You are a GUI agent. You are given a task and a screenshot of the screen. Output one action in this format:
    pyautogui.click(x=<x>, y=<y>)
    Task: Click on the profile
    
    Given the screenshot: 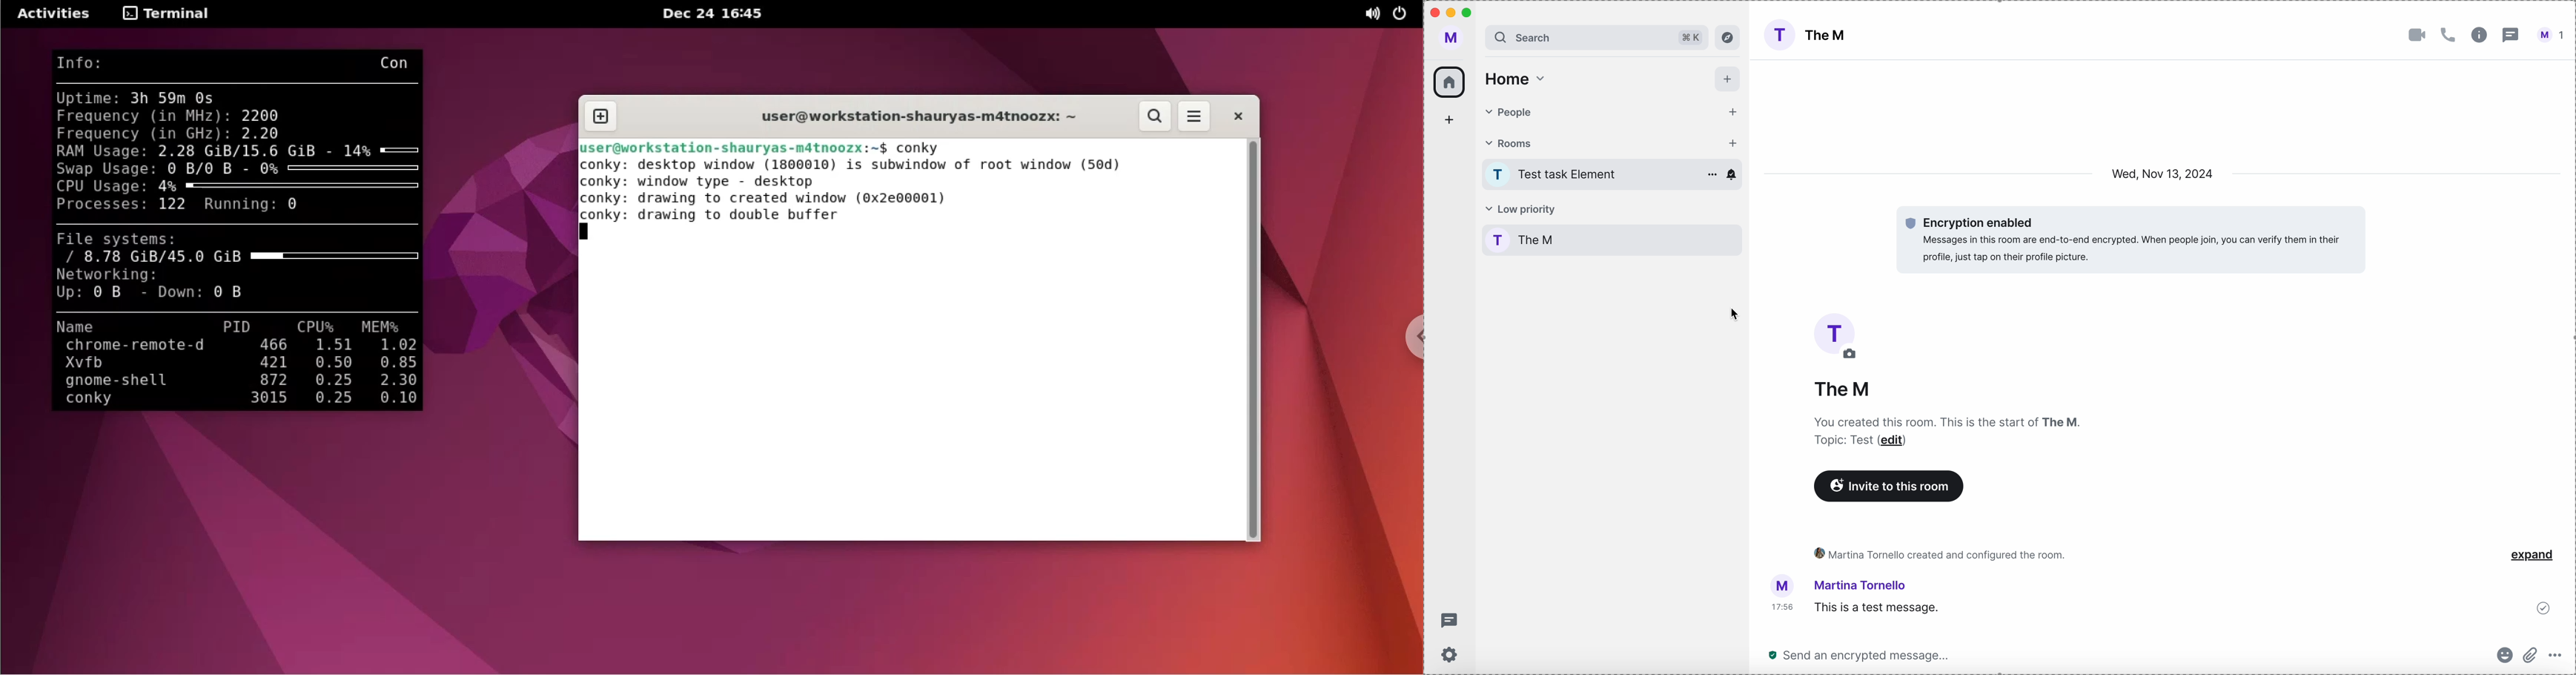 What is the action you would take?
    pyautogui.click(x=1777, y=34)
    